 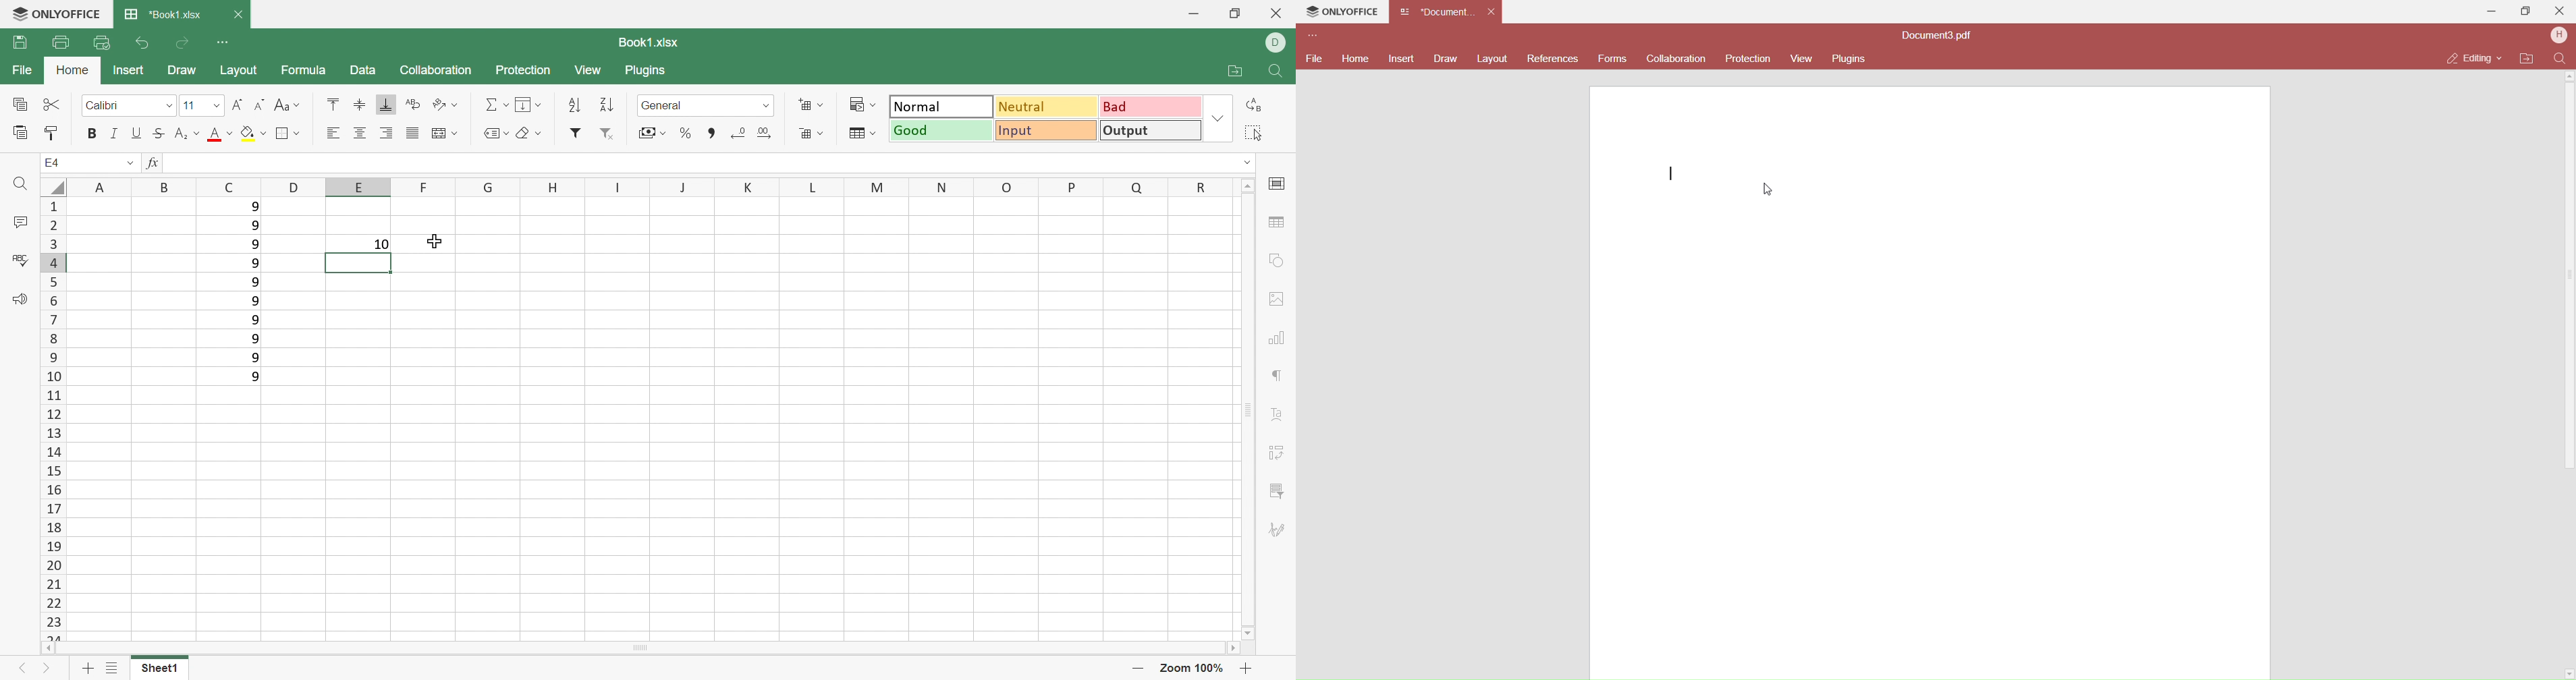 I want to click on Feedback & Support, so click(x=20, y=300).